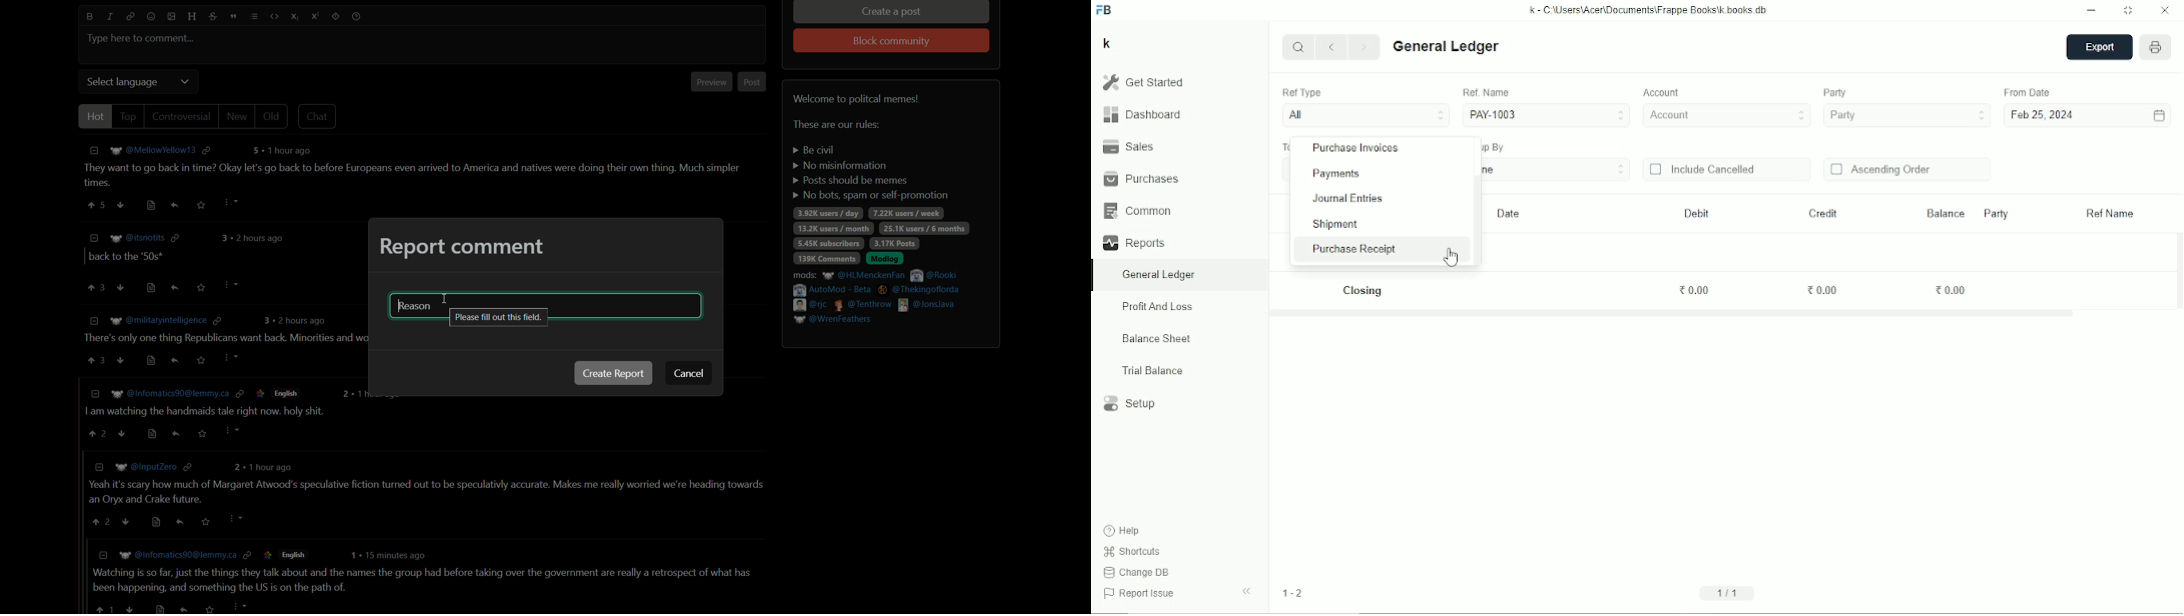  What do you see at coordinates (1137, 211) in the screenshot?
I see `Common` at bounding box center [1137, 211].